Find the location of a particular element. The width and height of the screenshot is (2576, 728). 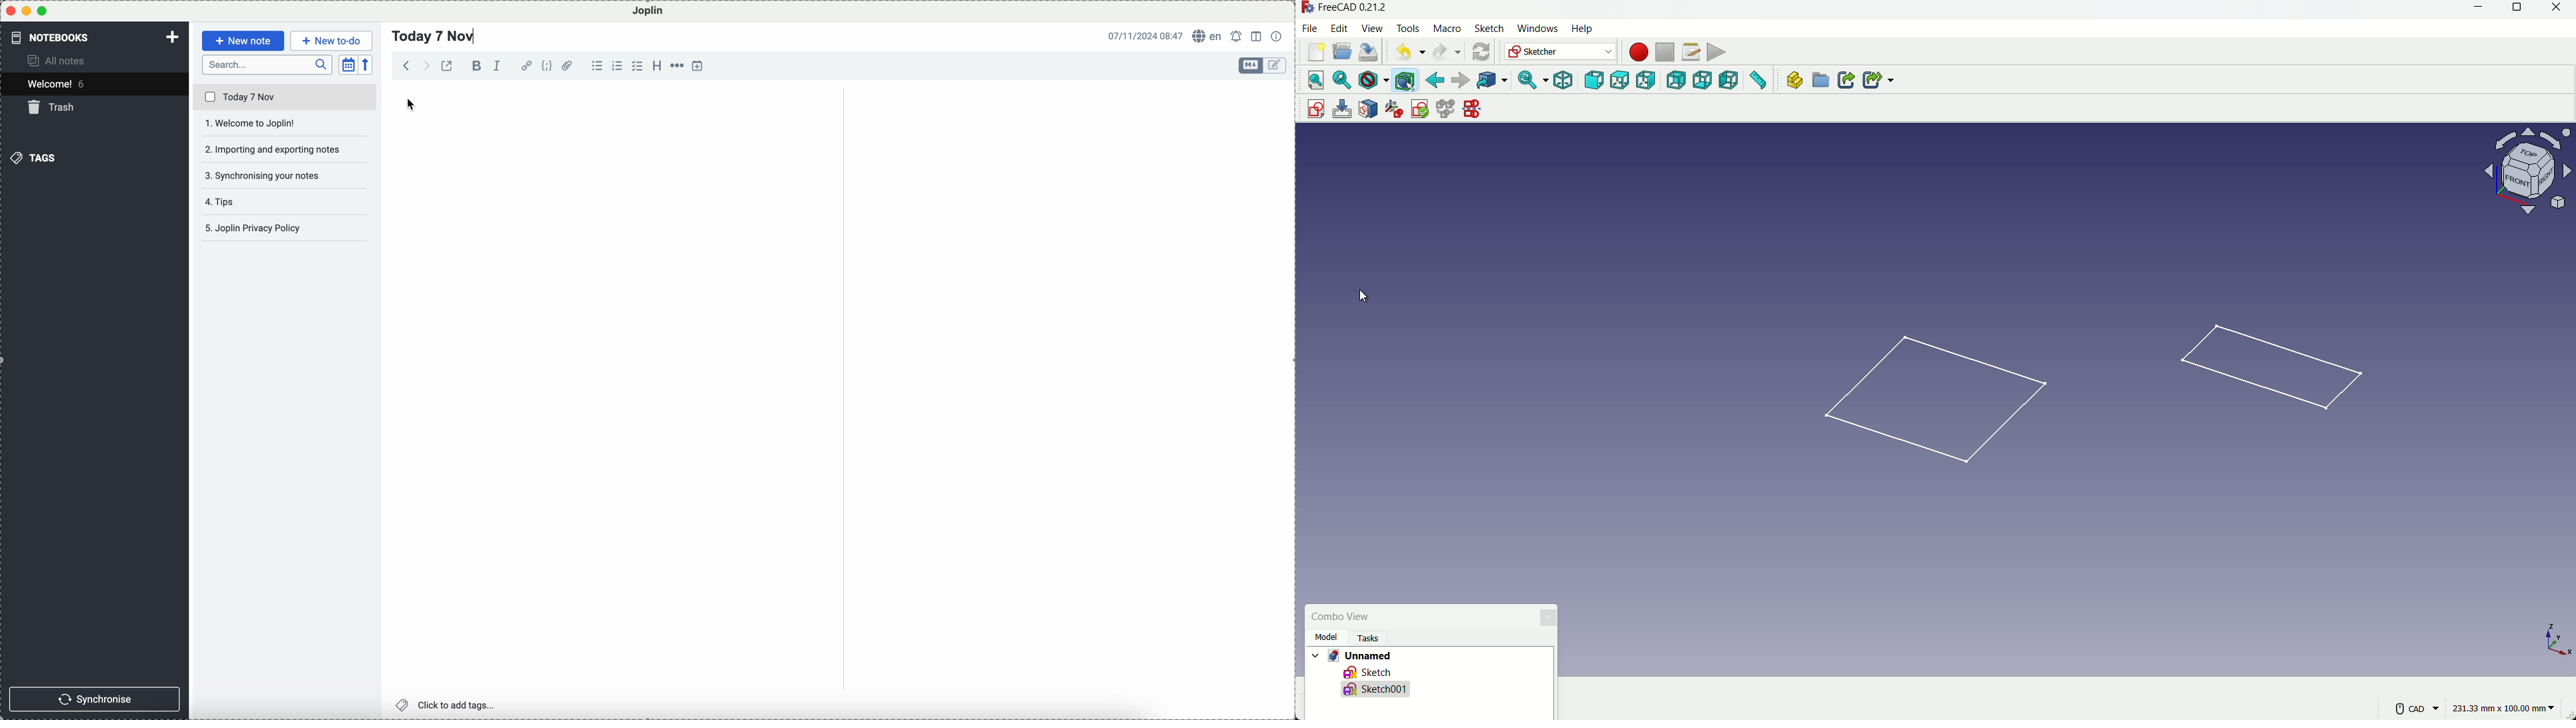

model tab is located at coordinates (1328, 637).